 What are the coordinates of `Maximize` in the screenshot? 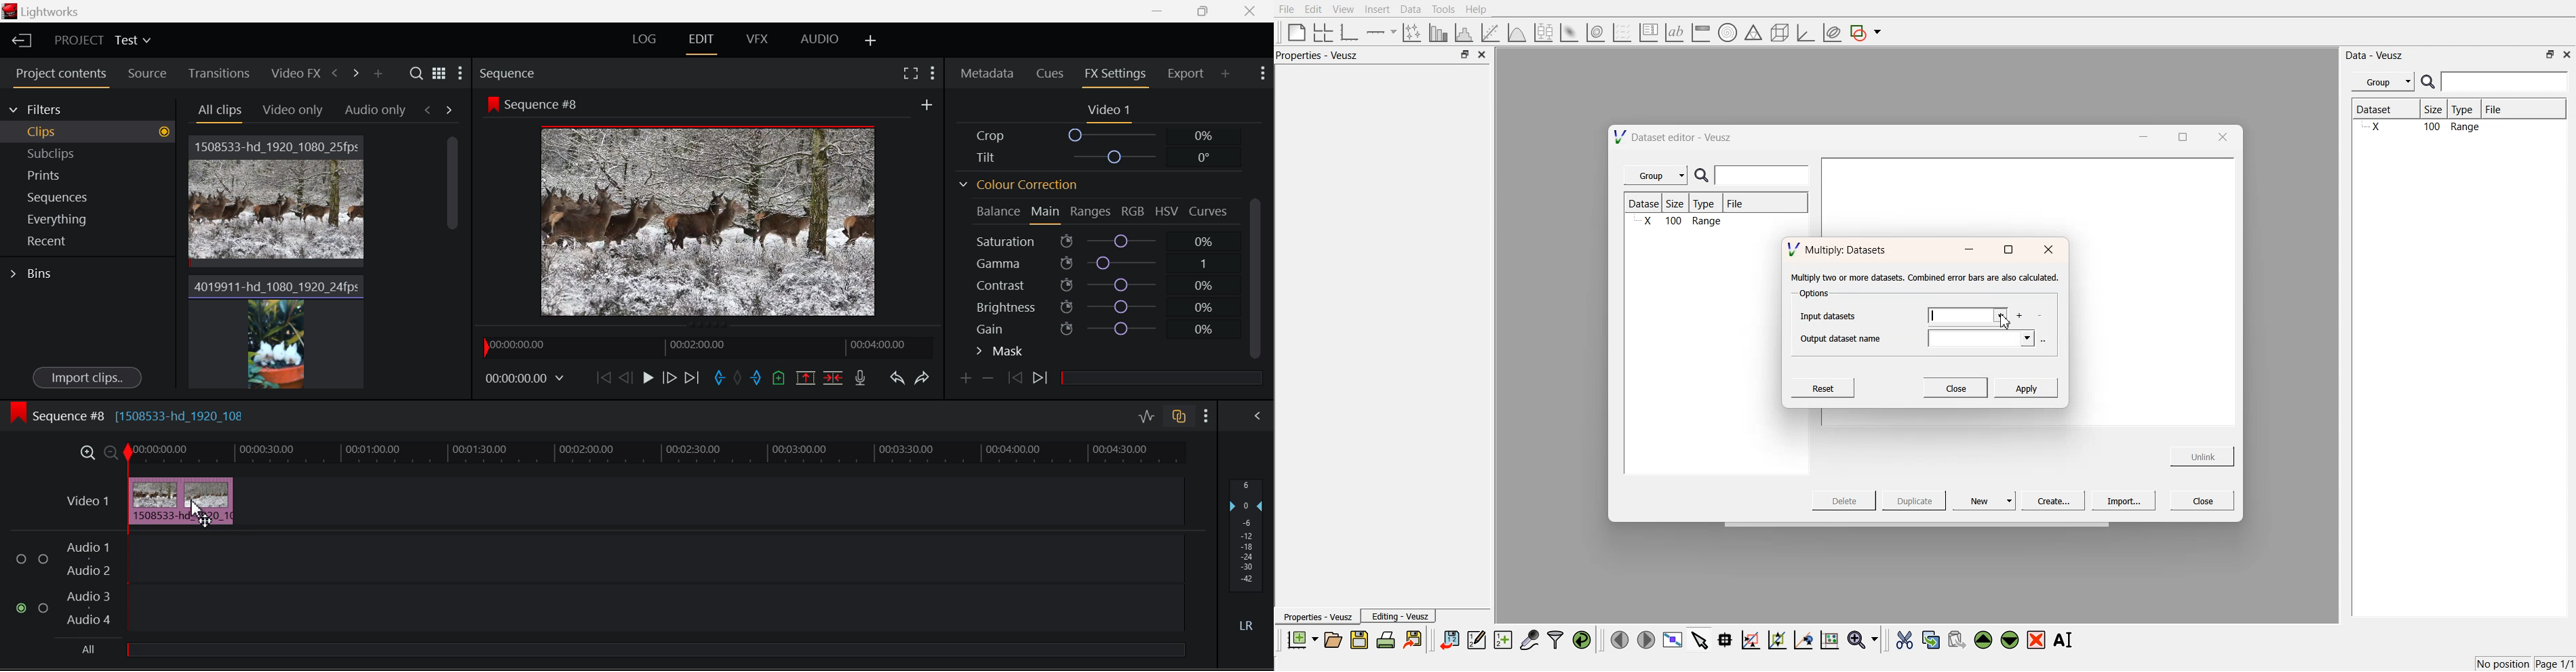 It's located at (88, 454).